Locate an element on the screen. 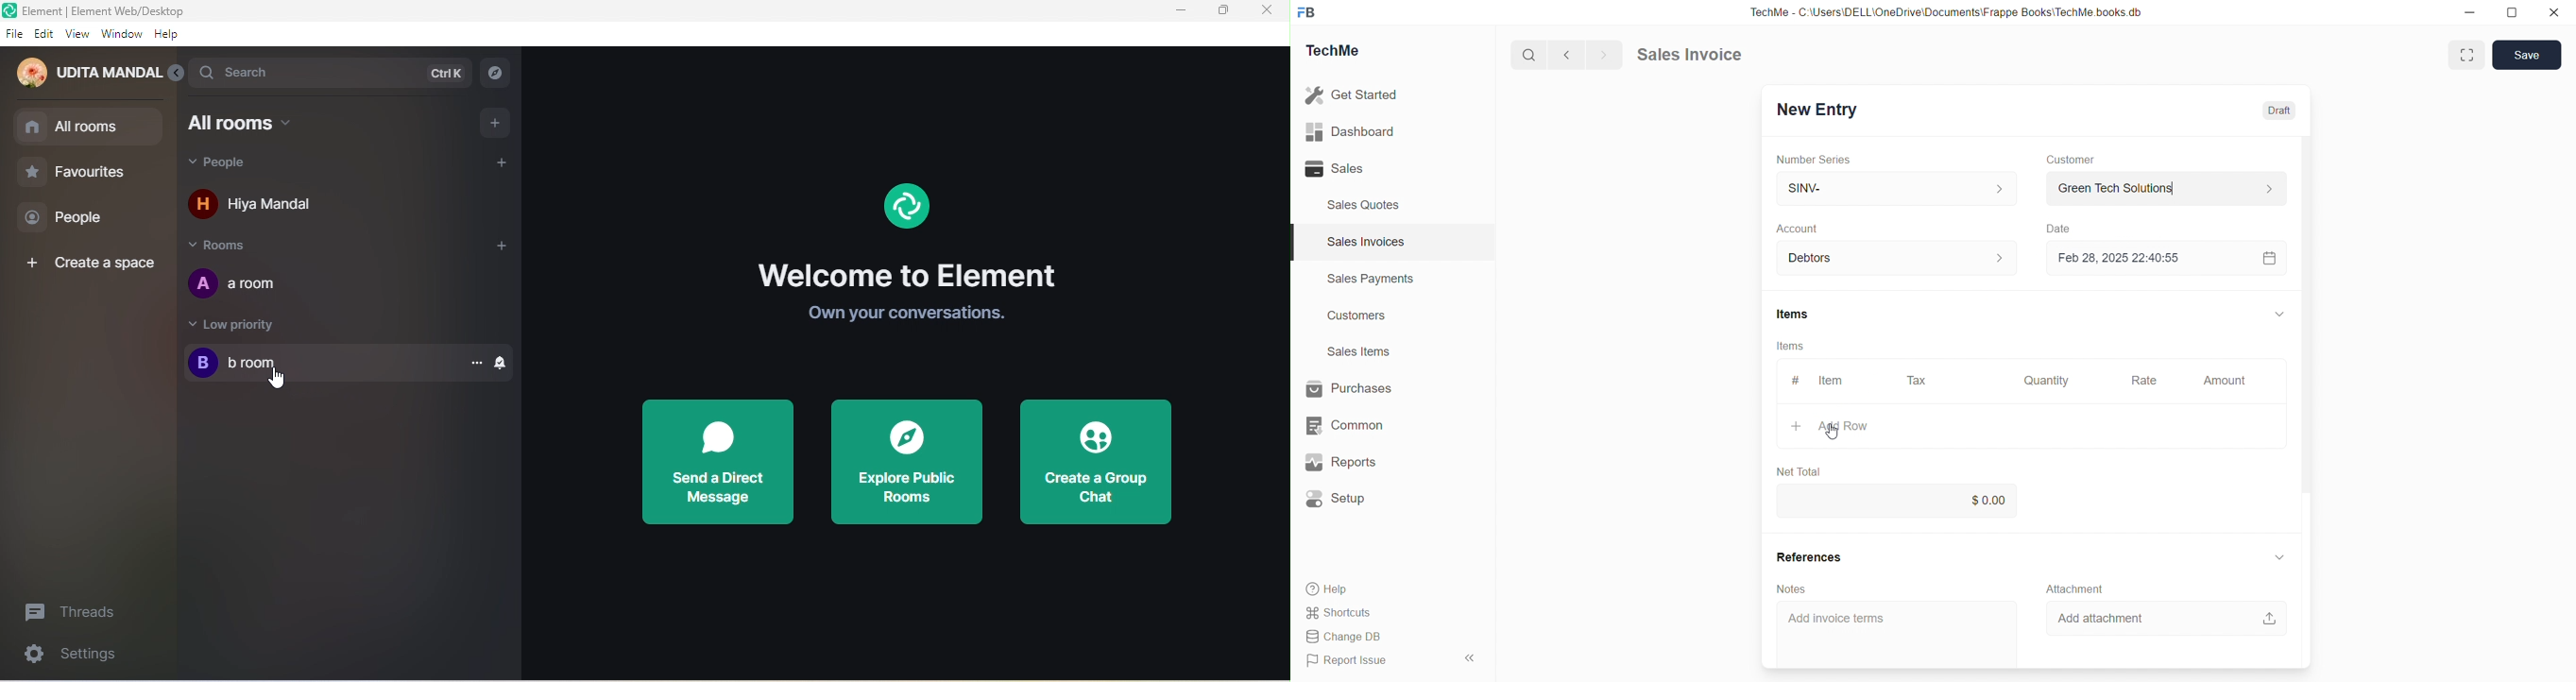 This screenshot has height=700, width=2576. Add attachment is located at coordinates (2100, 618).